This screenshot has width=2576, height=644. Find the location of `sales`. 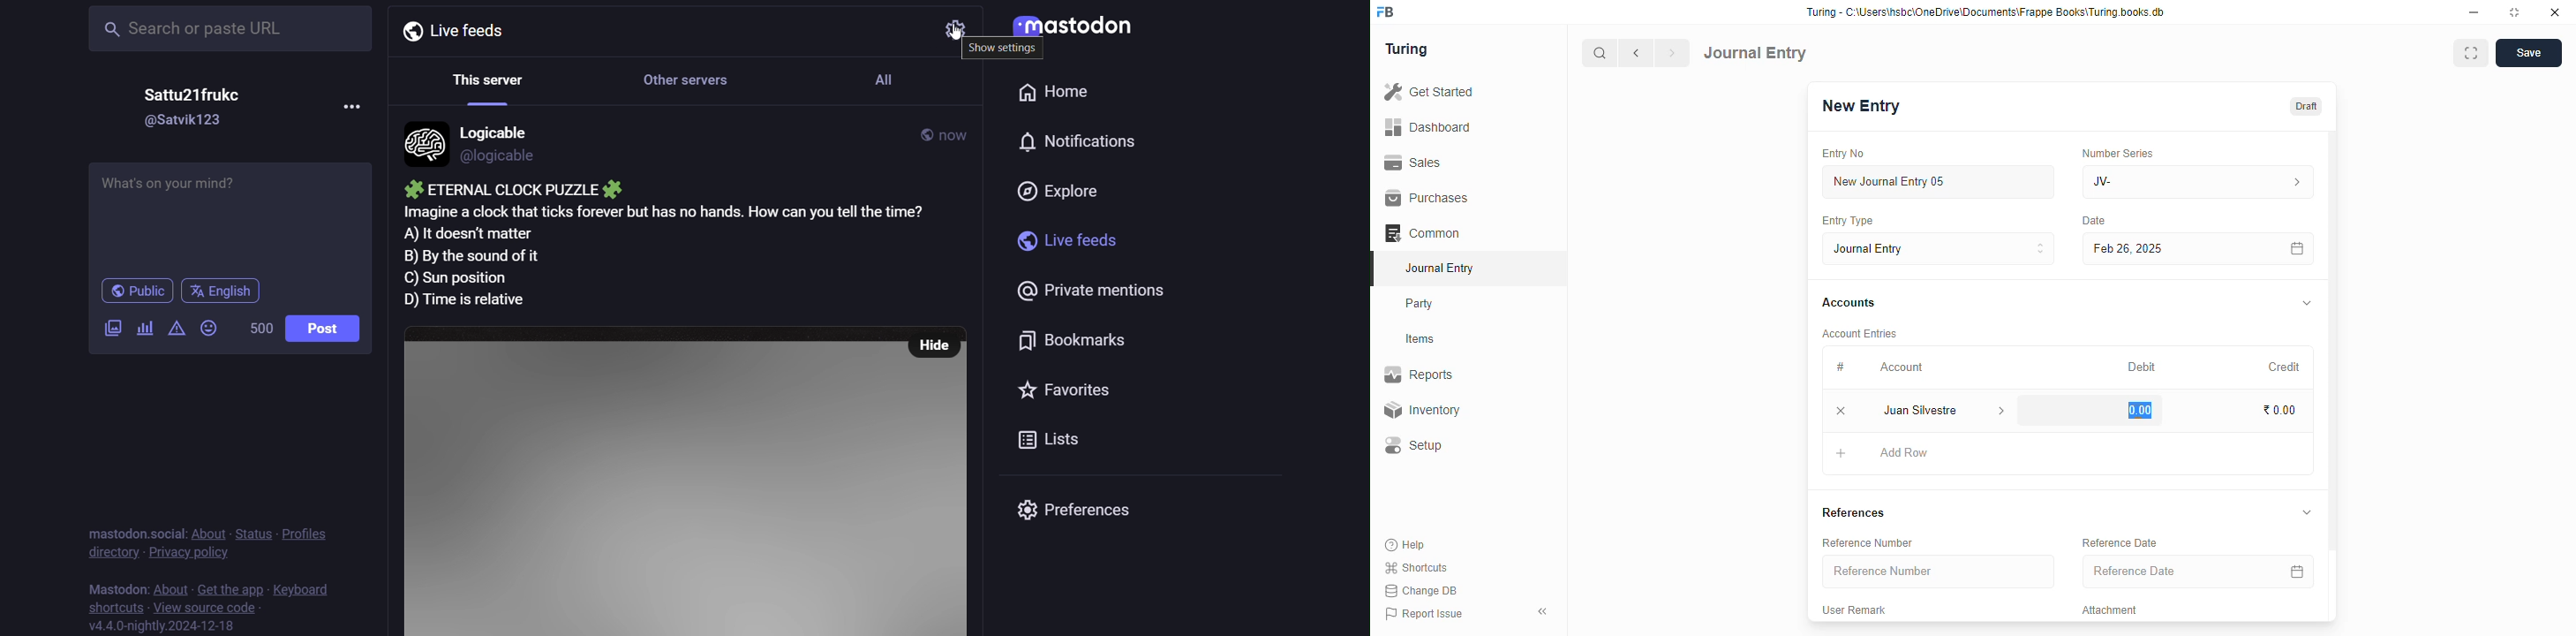

sales is located at coordinates (1413, 162).